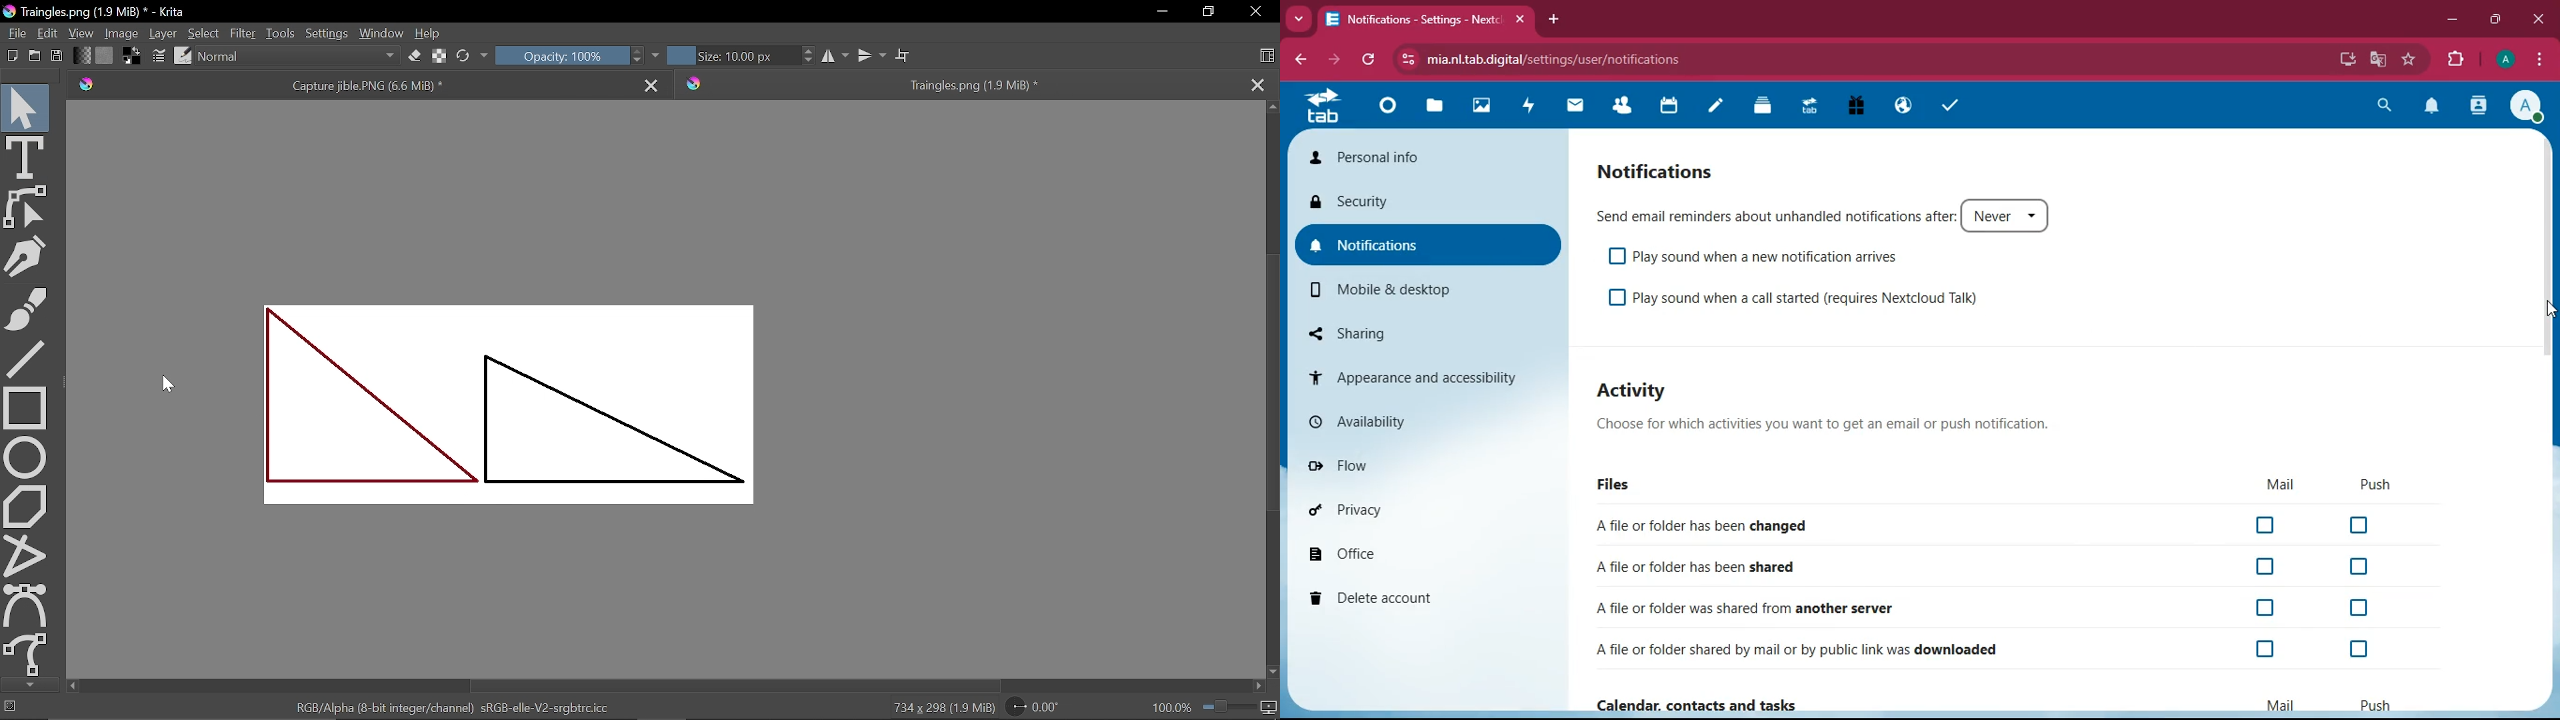 This screenshot has width=2576, height=728. I want to click on polyline tool, so click(27, 554).